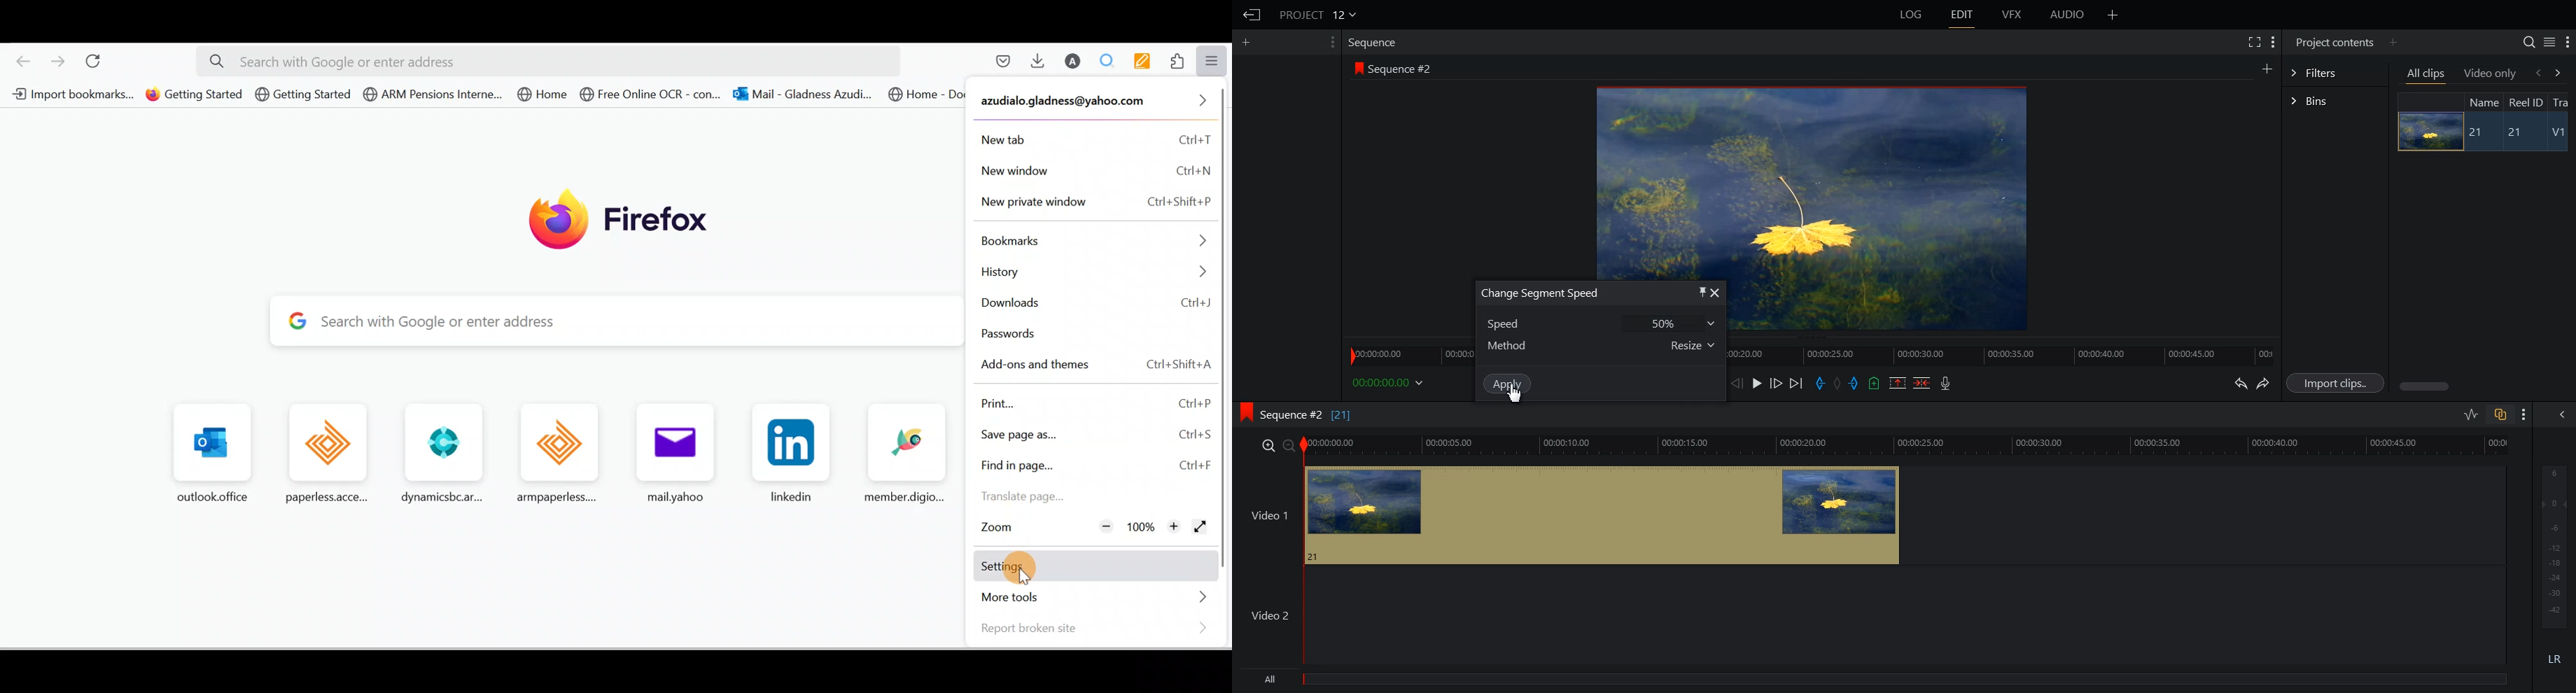  Describe the element at coordinates (71, 95) in the screenshot. I see `Bookmark 1` at that location.